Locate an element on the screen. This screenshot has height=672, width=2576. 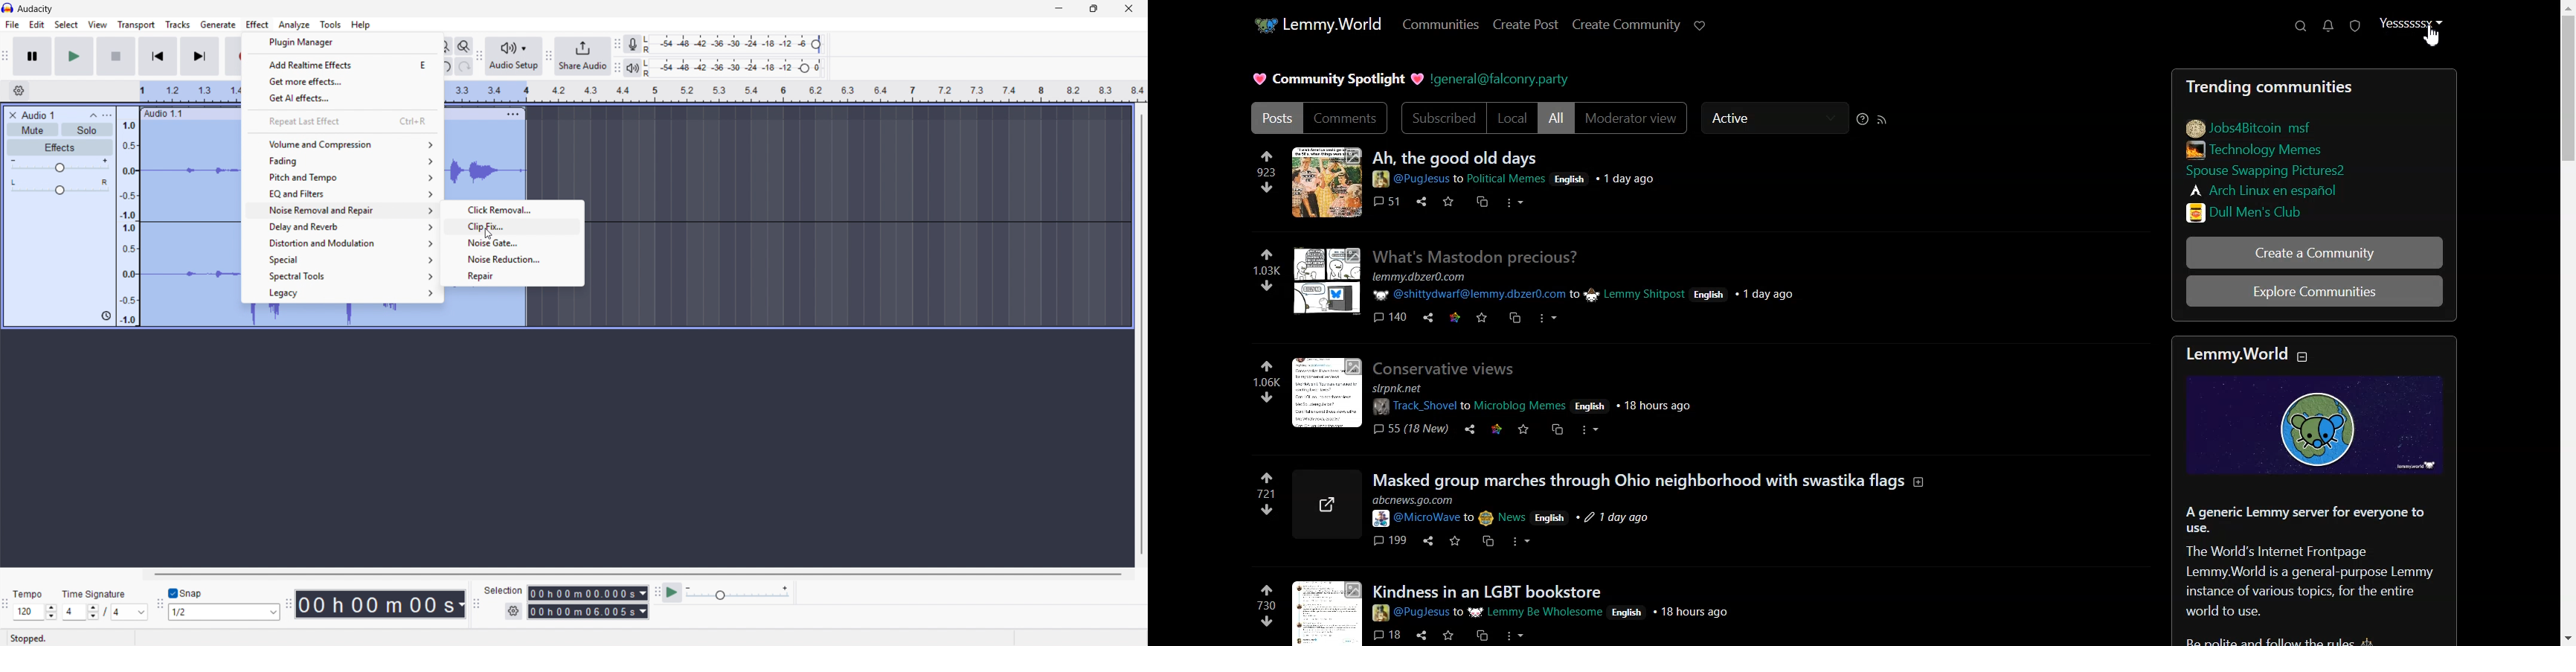
comments is located at coordinates (1389, 315).